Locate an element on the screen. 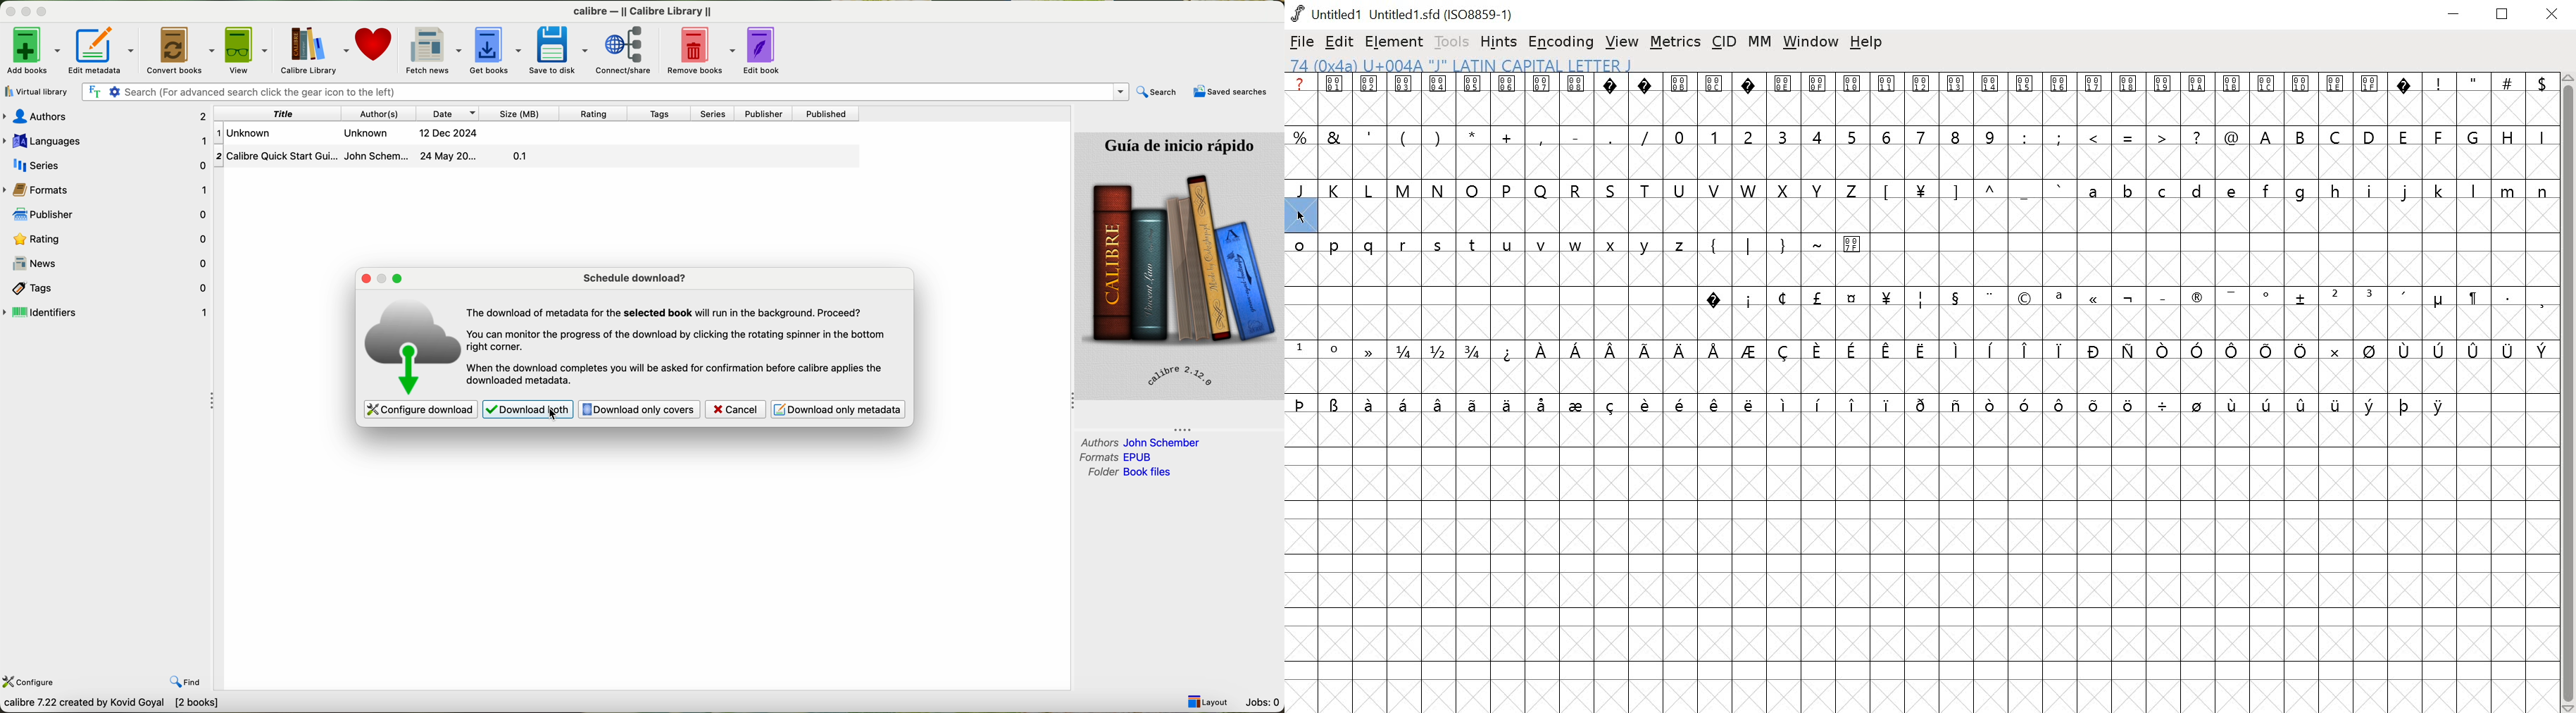 The height and width of the screenshot is (728, 2576). fractions is located at coordinates (1432, 350).